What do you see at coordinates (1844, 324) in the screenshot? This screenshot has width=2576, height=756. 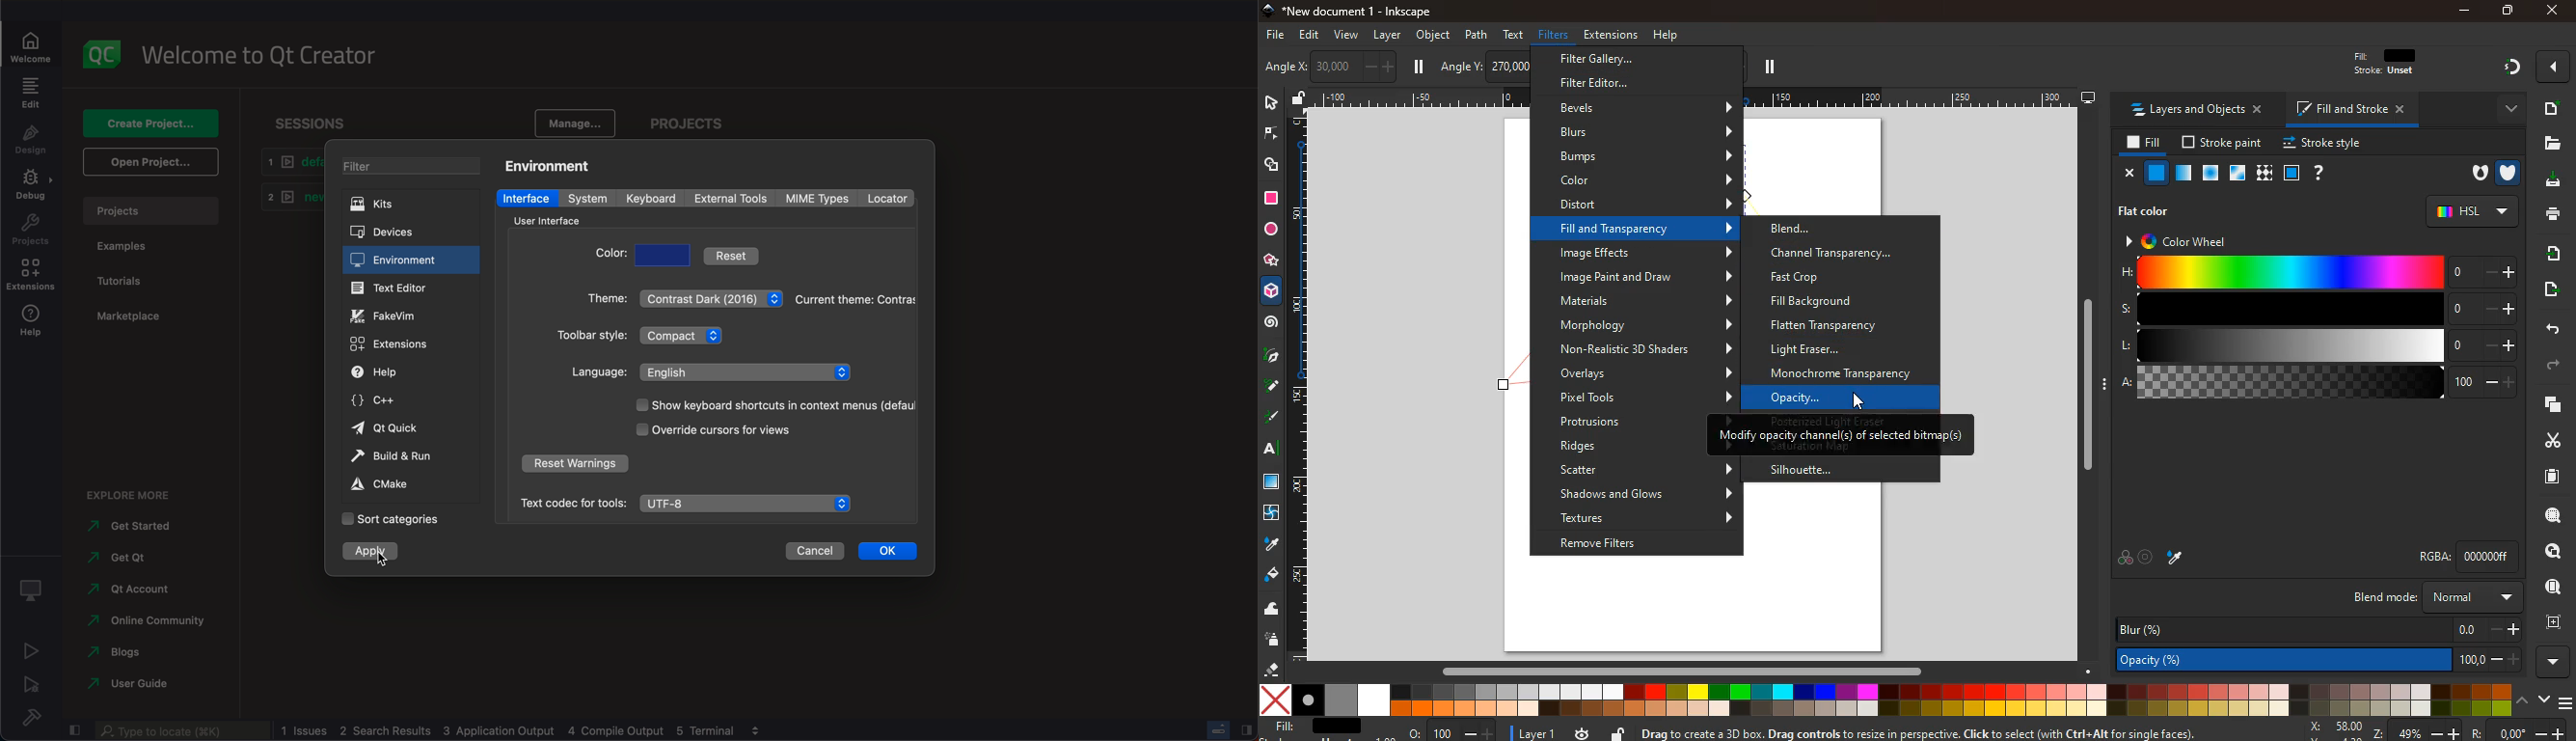 I see `flatten transparency` at bounding box center [1844, 324].